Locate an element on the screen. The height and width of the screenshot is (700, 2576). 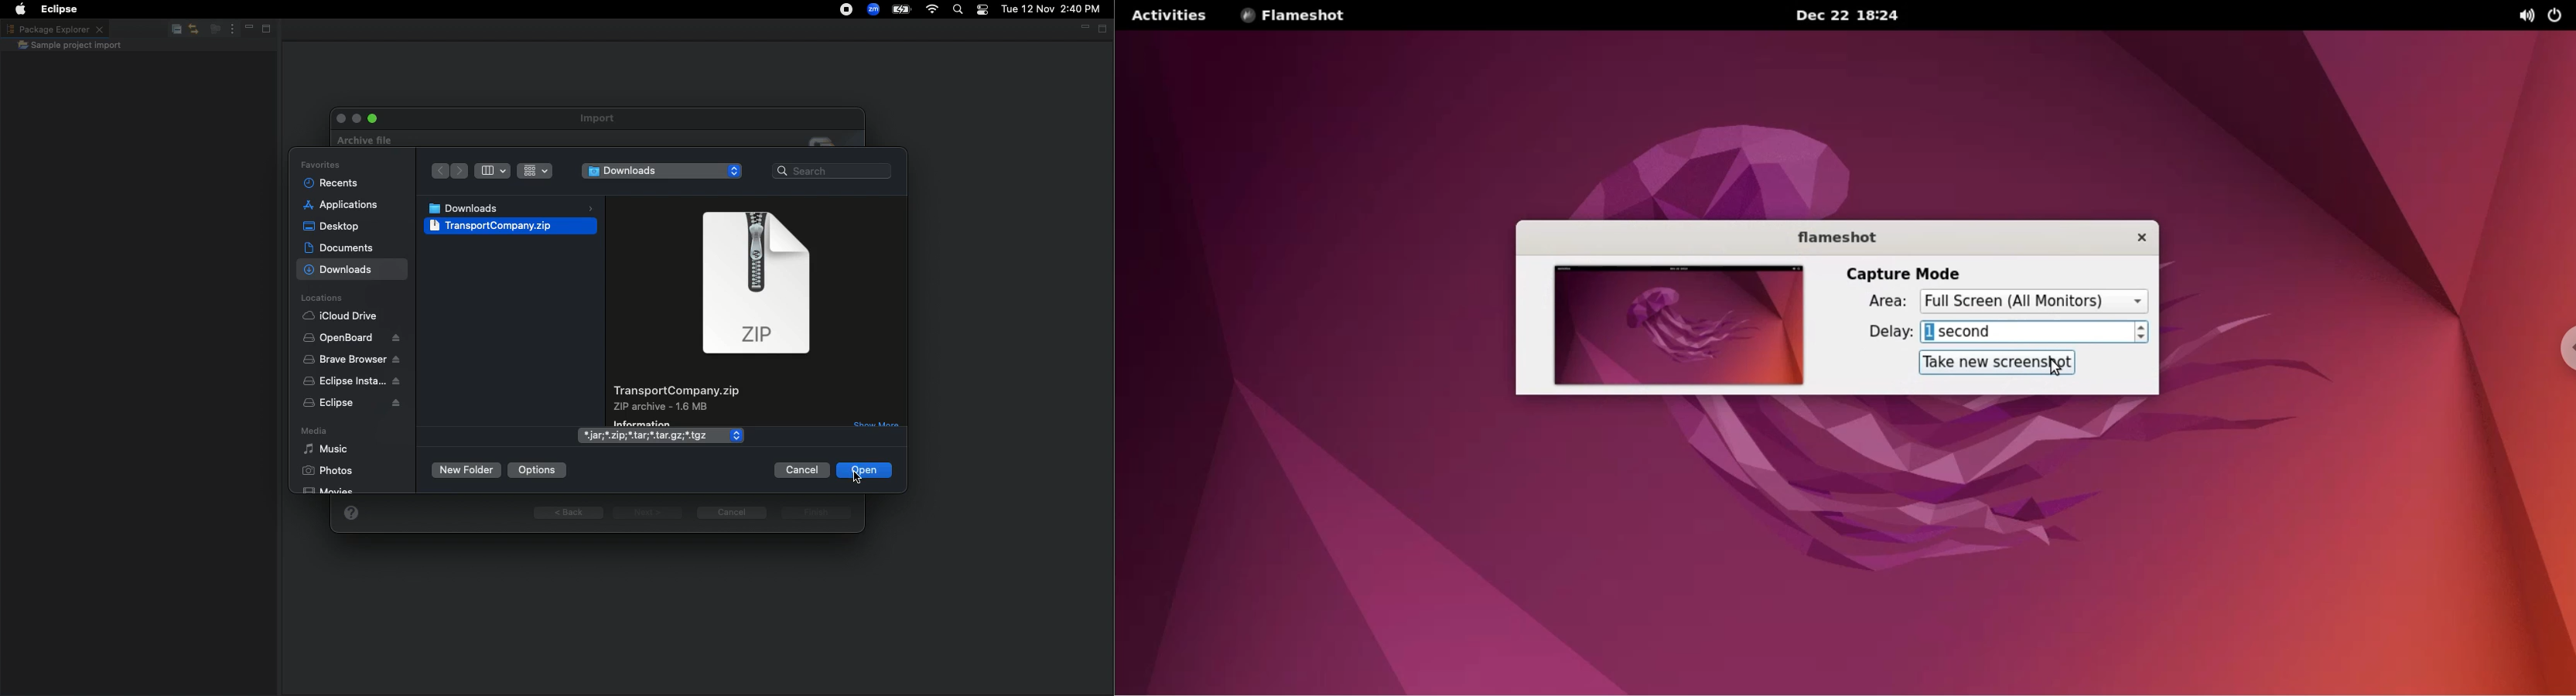
1 seconds is located at coordinates (2028, 331).